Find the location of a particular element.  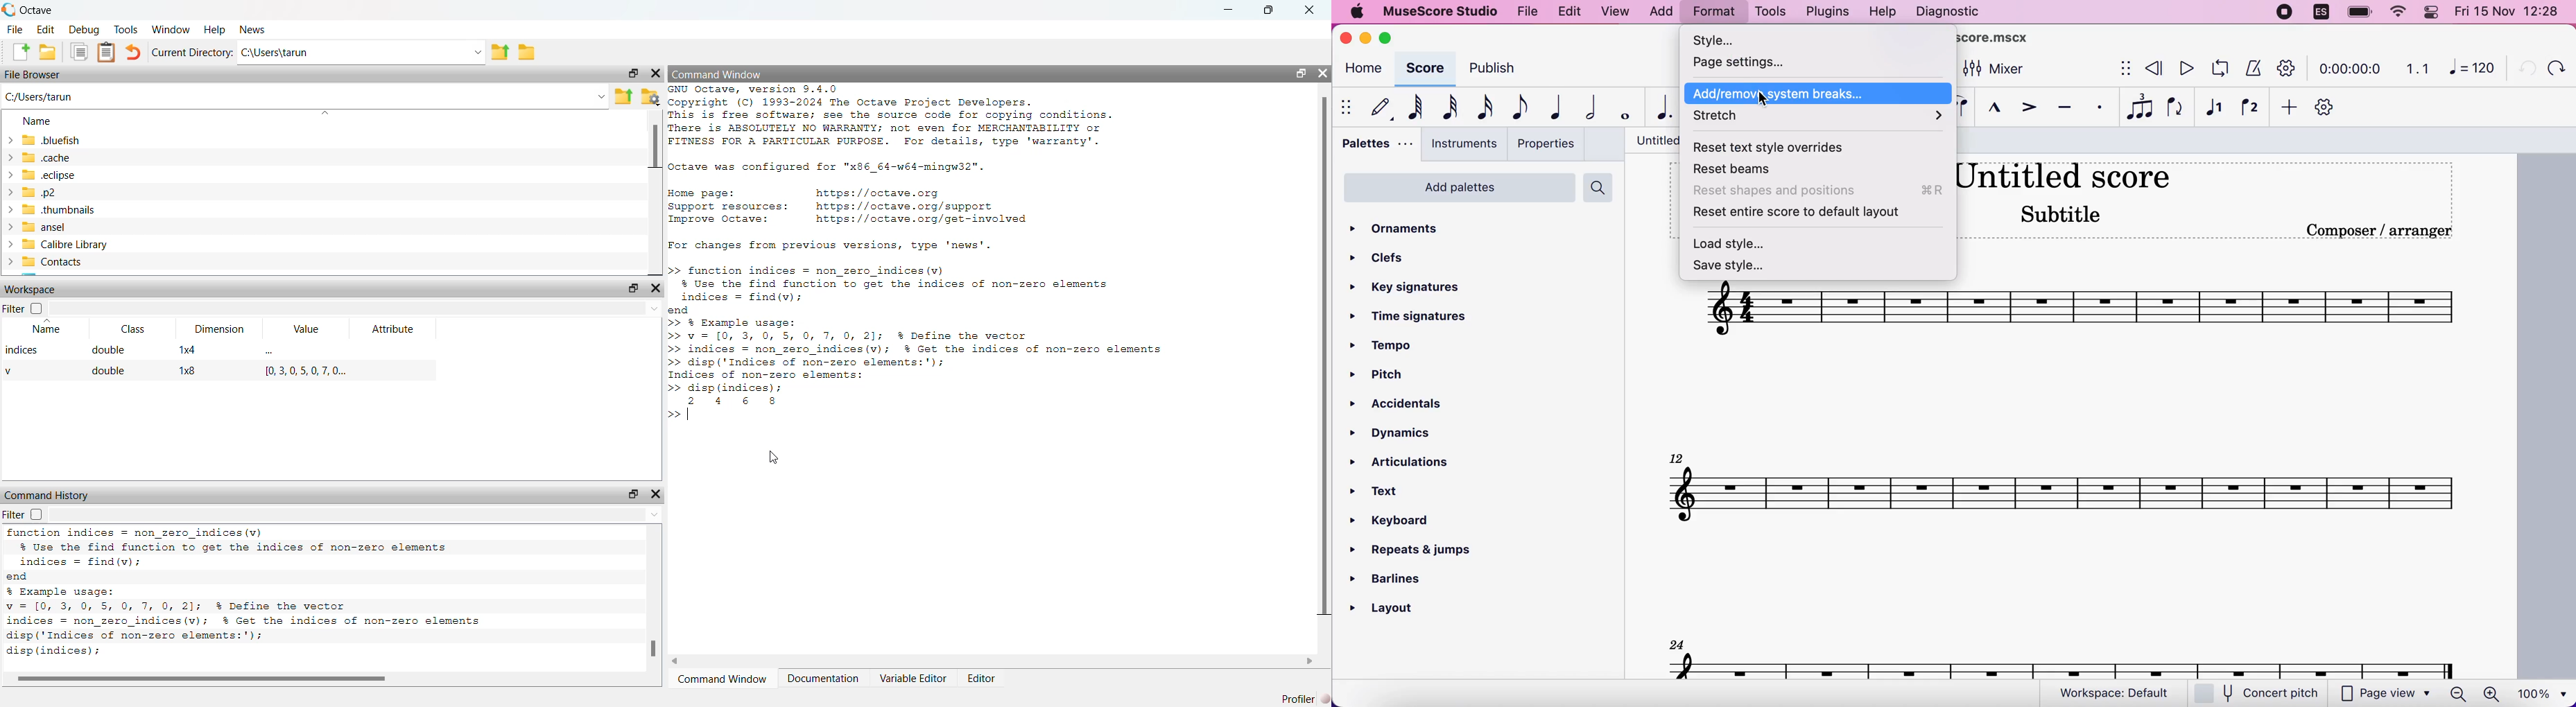

instruments is located at coordinates (1461, 144).